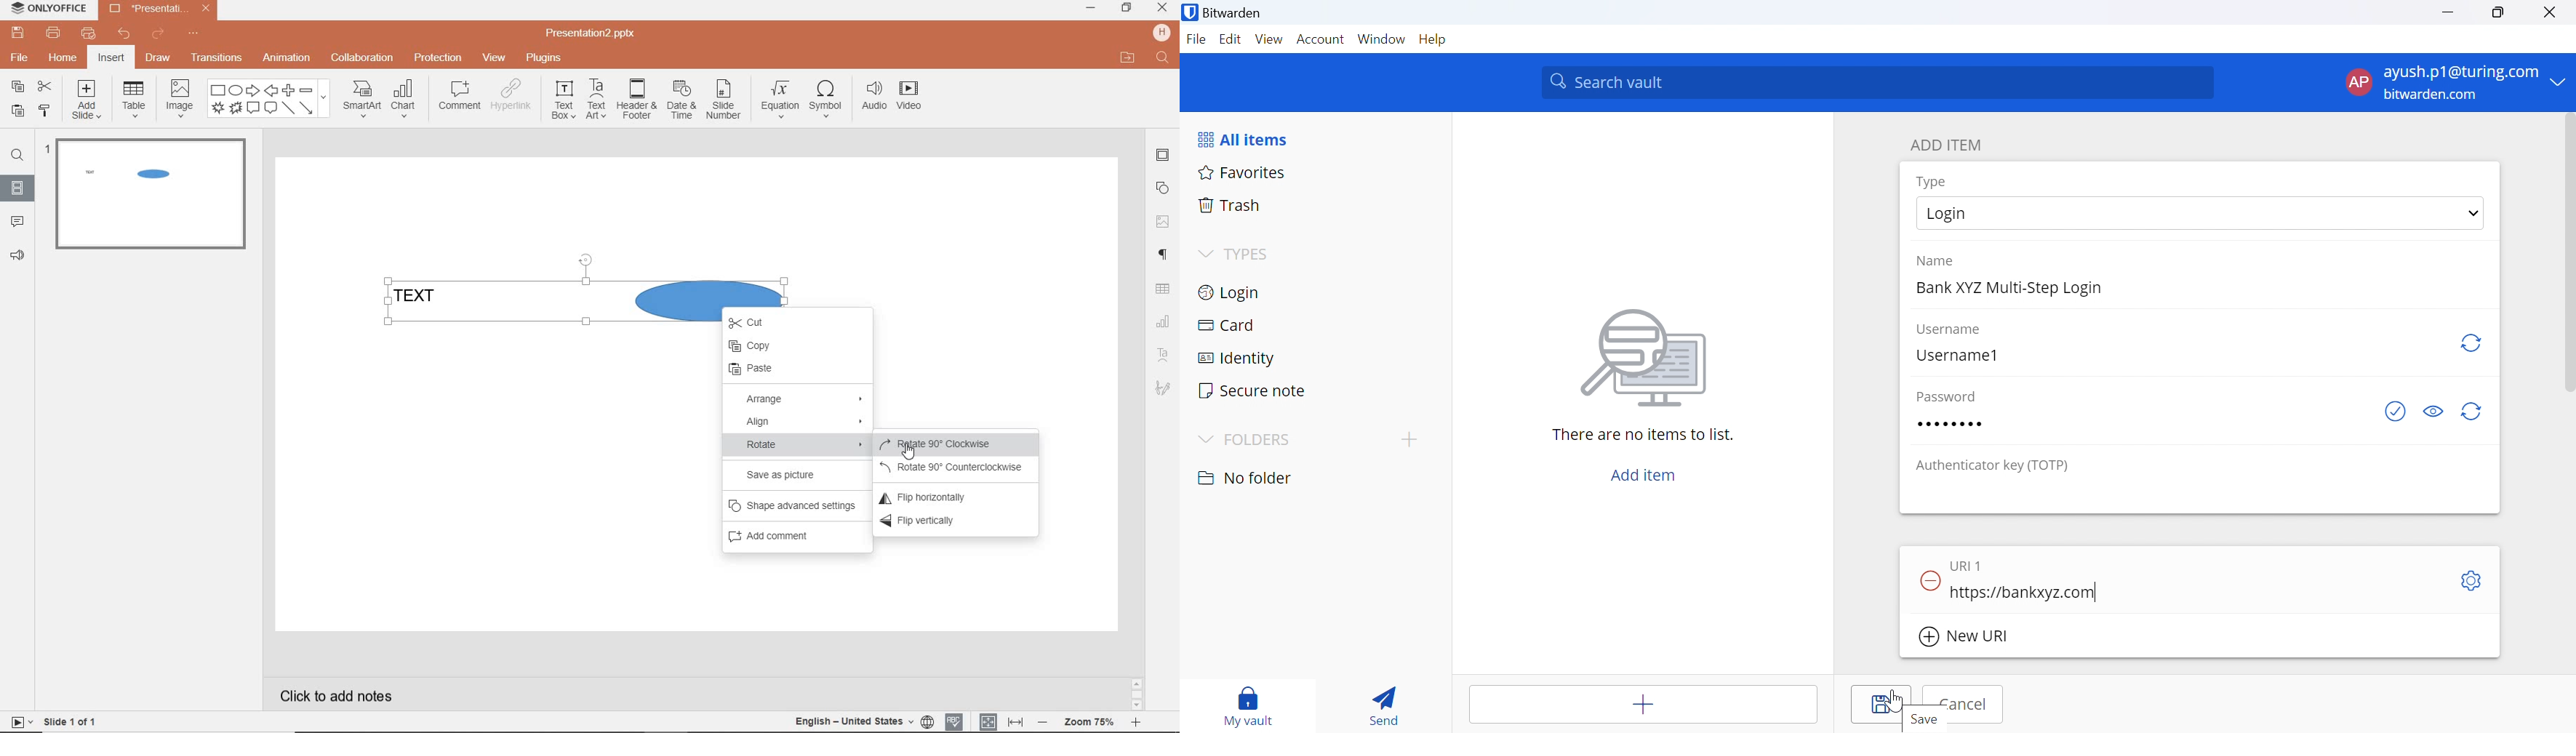 The height and width of the screenshot is (756, 2576). I want to click on Secure note, so click(1255, 392).